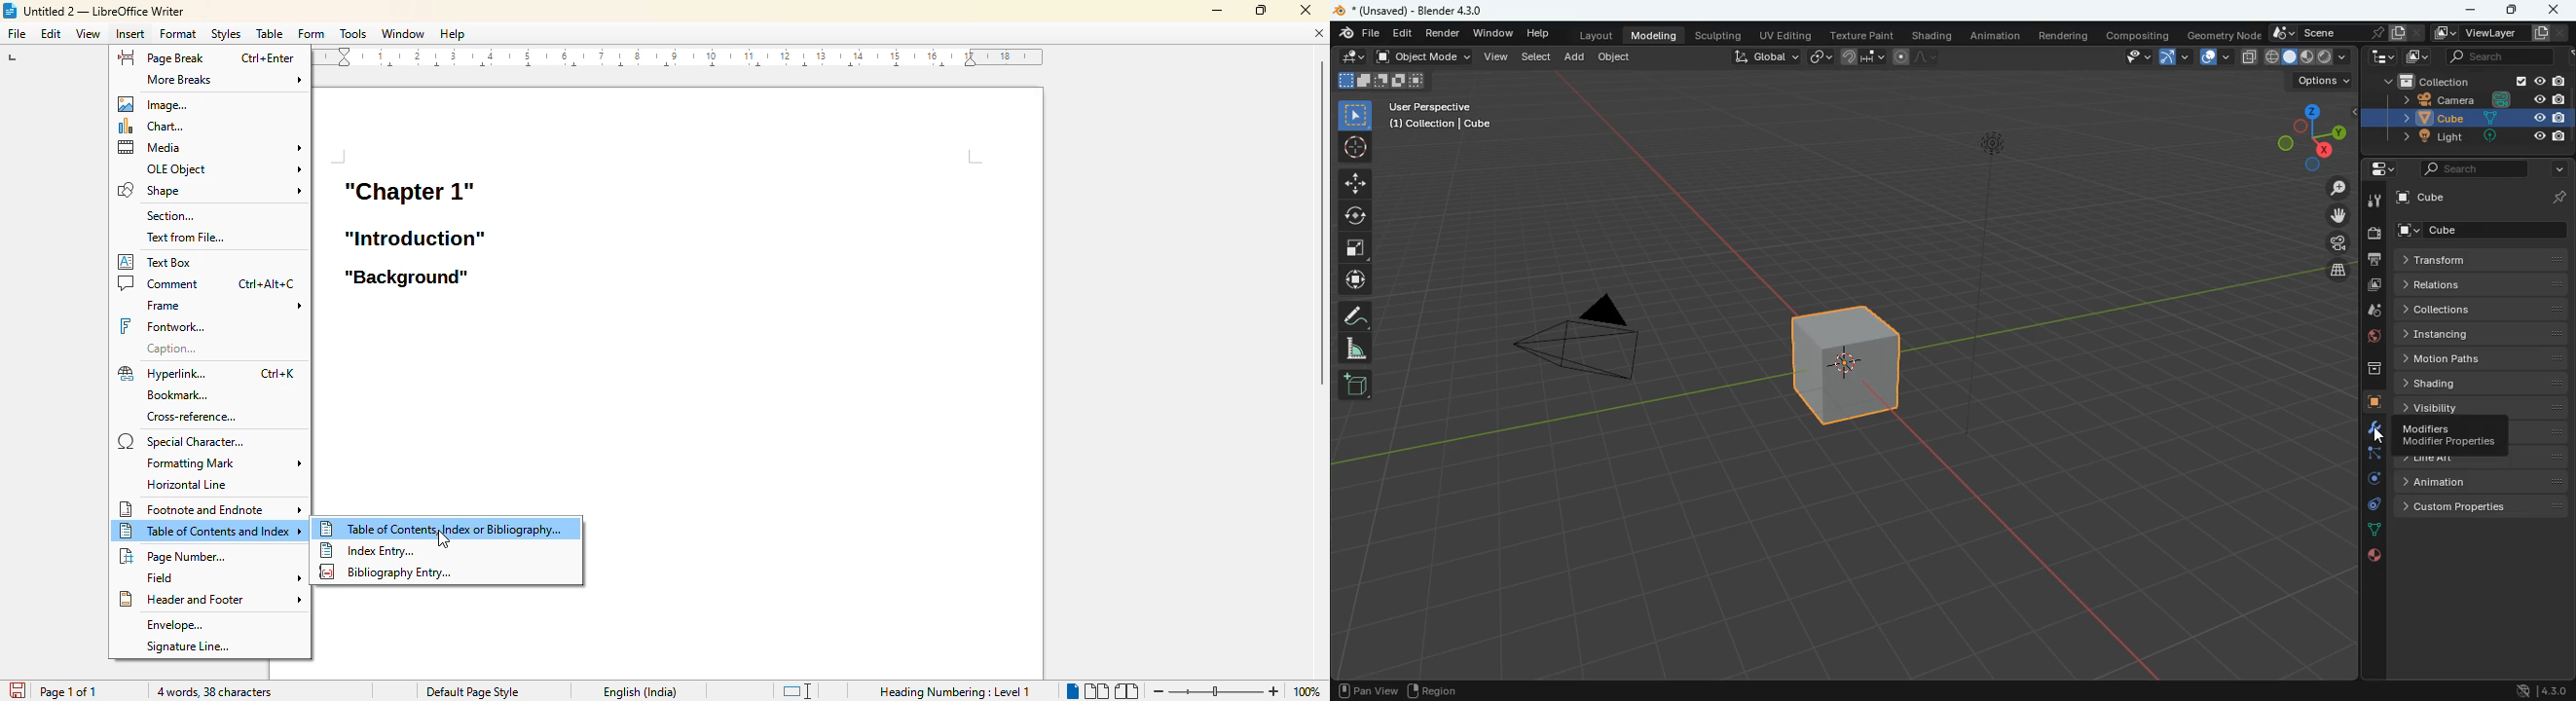 This screenshot has width=2576, height=728. Describe the element at coordinates (1495, 34) in the screenshot. I see `window` at that location.